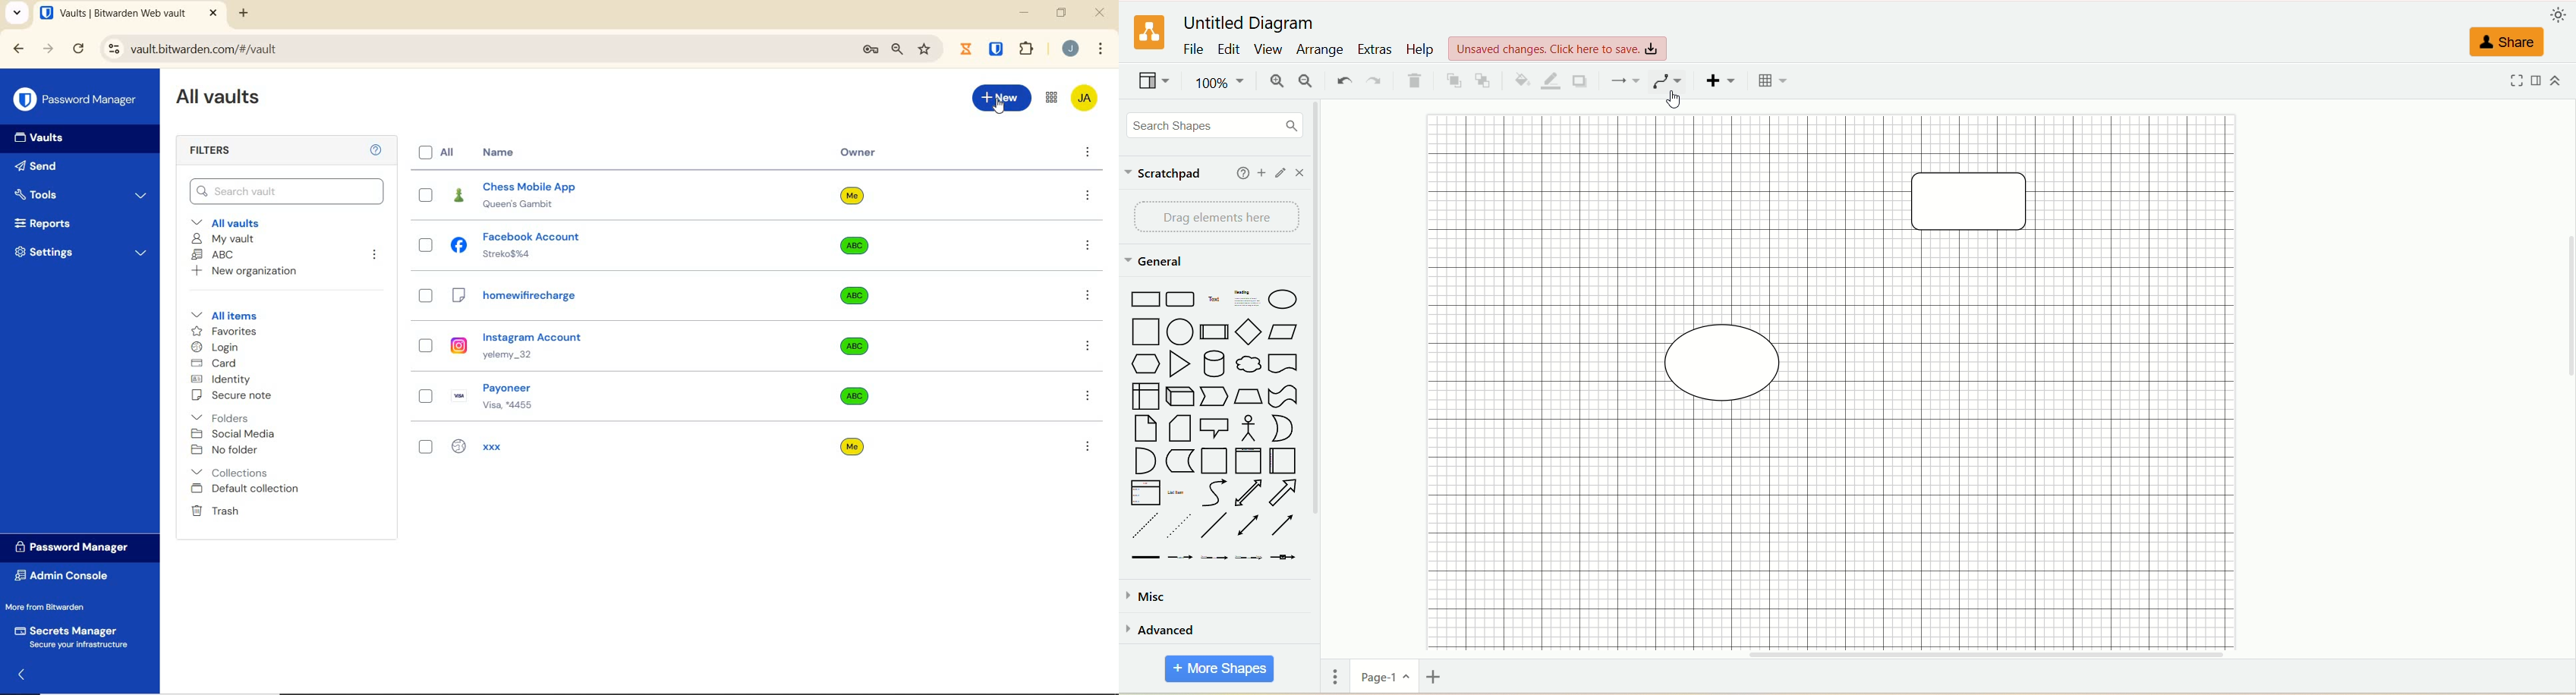 This screenshot has width=2576, height=700. I want to click on collections, so click(231, 471).